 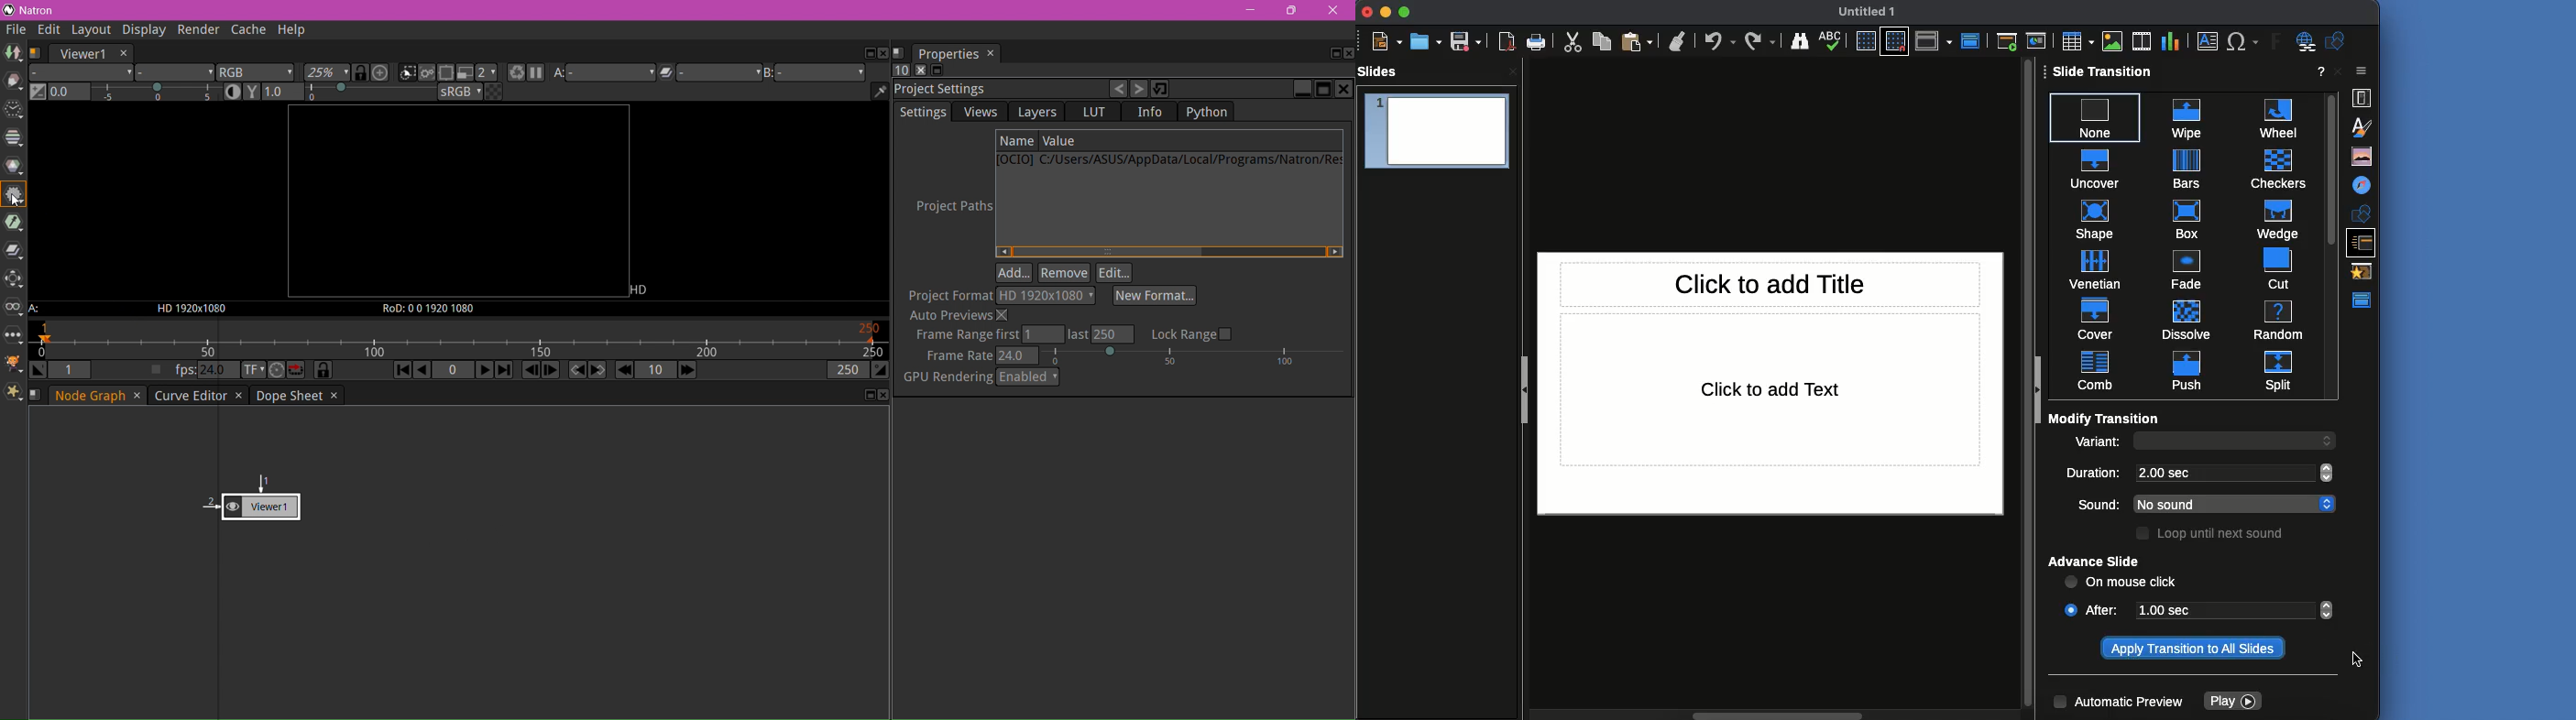 I want to click on random, so click(x=2276, y=320).